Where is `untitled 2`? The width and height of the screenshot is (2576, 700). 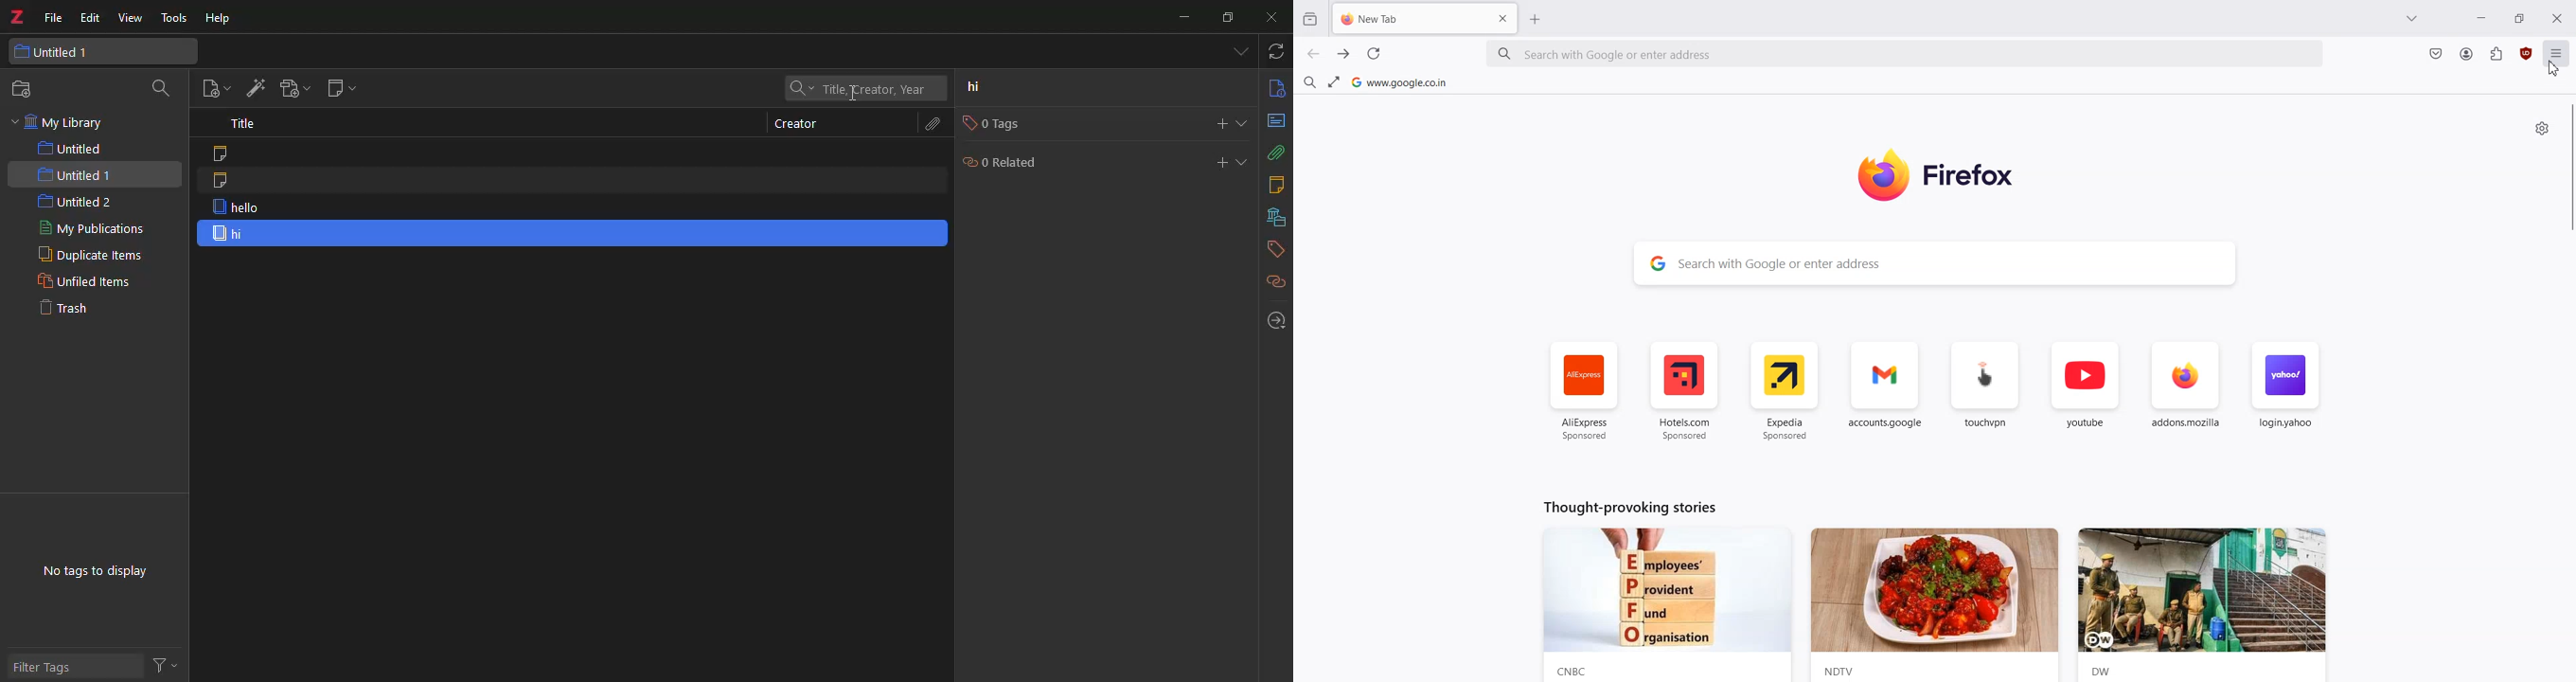 untitled 2 is located at coordinates (78, 201).